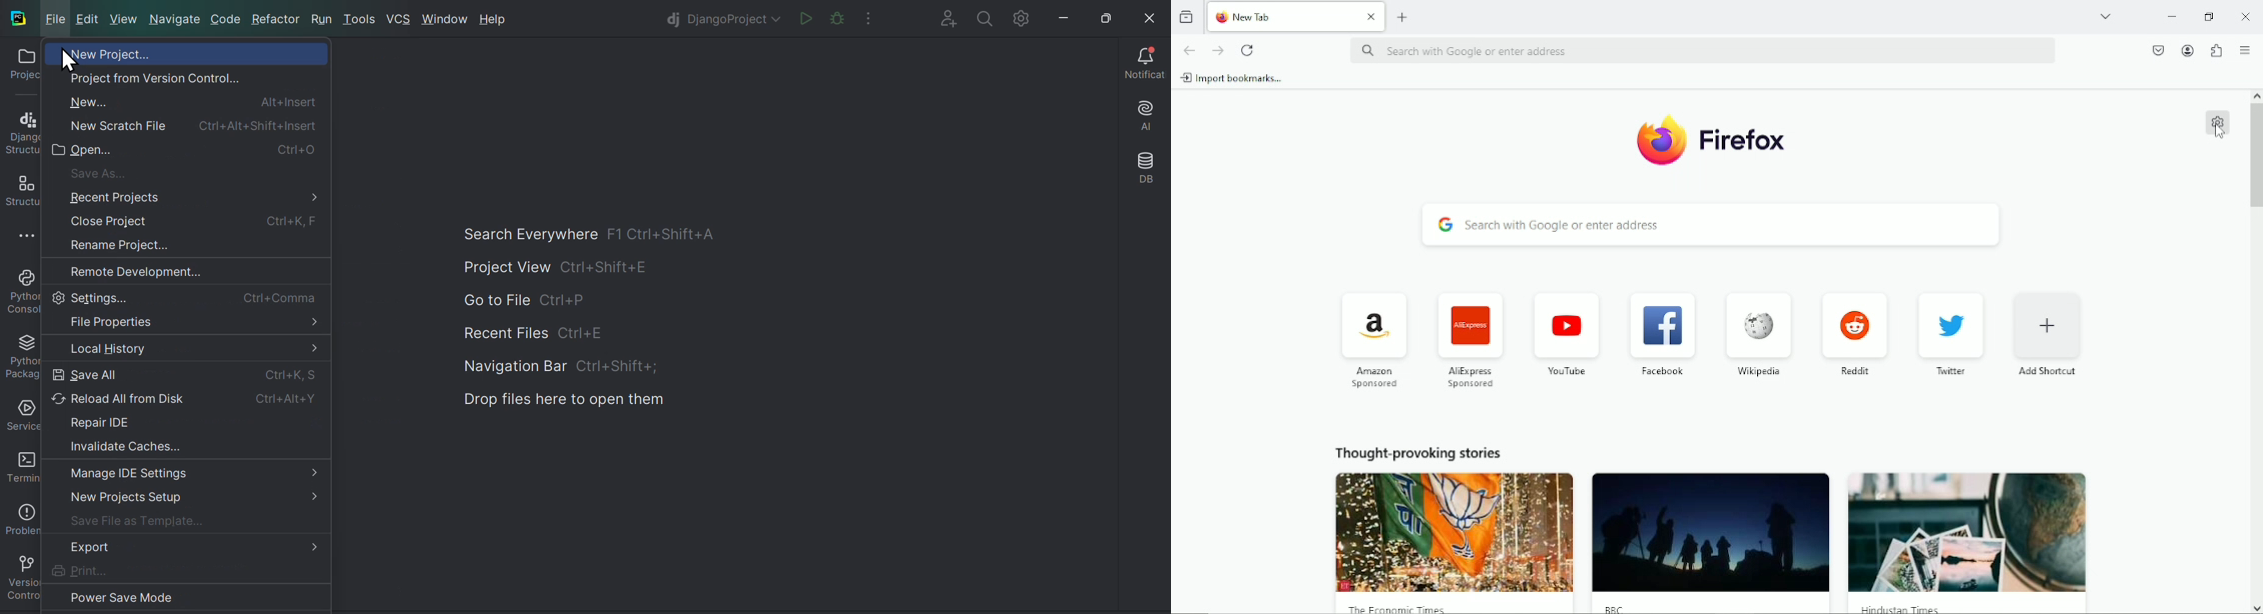  I want to click on Python console, so click(23, 291).